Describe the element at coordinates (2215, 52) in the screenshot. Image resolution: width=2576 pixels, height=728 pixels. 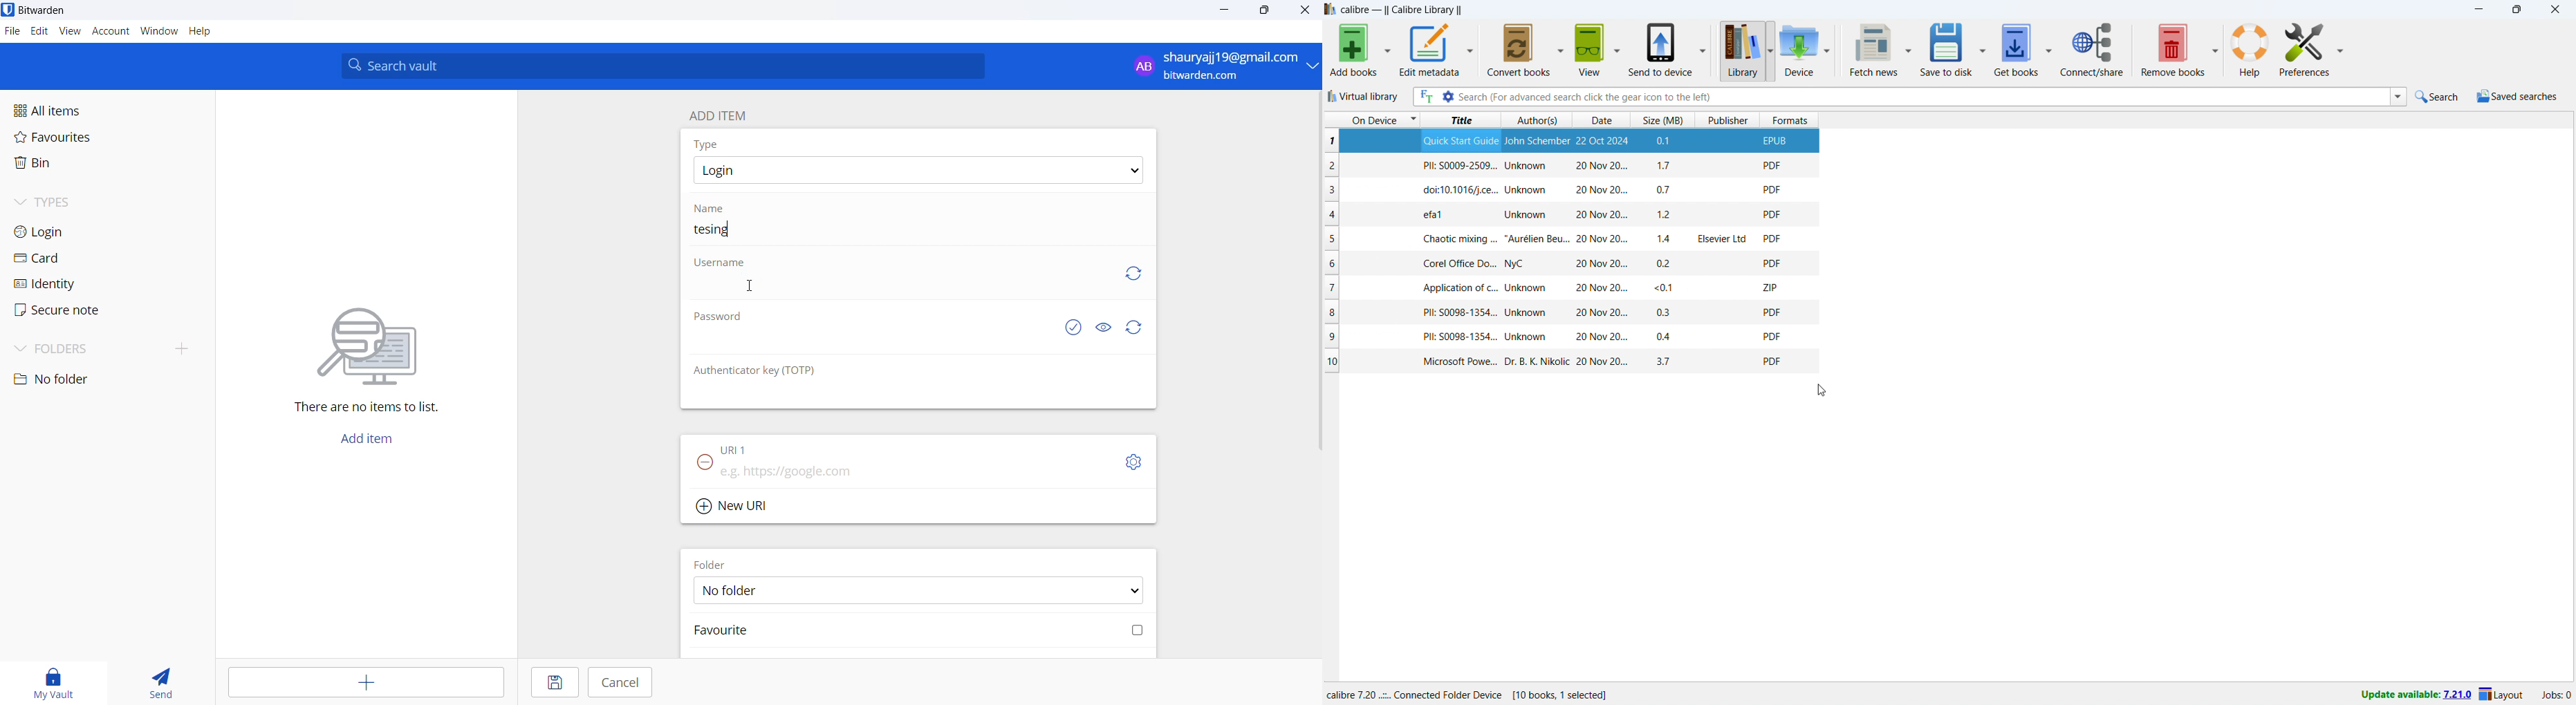
I see `remove books options` at that location.